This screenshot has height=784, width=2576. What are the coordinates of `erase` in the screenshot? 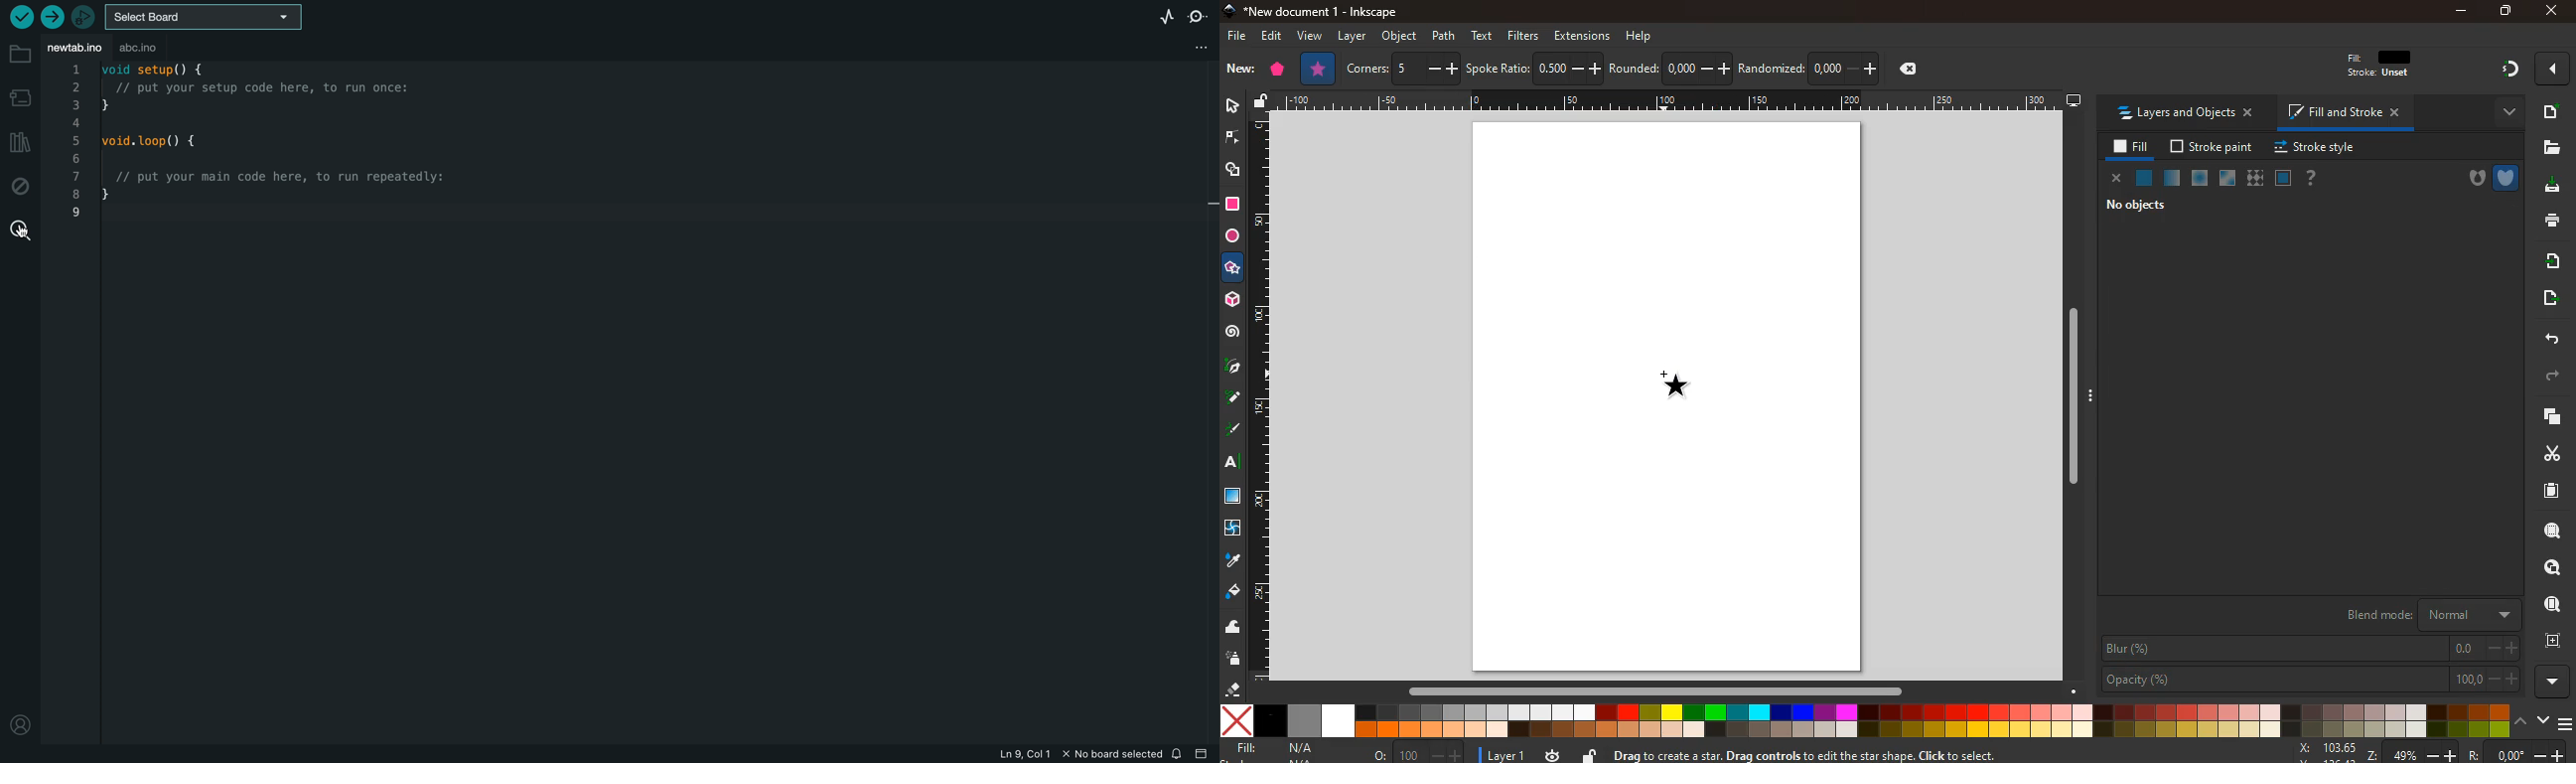 It's located at (1233, 687).